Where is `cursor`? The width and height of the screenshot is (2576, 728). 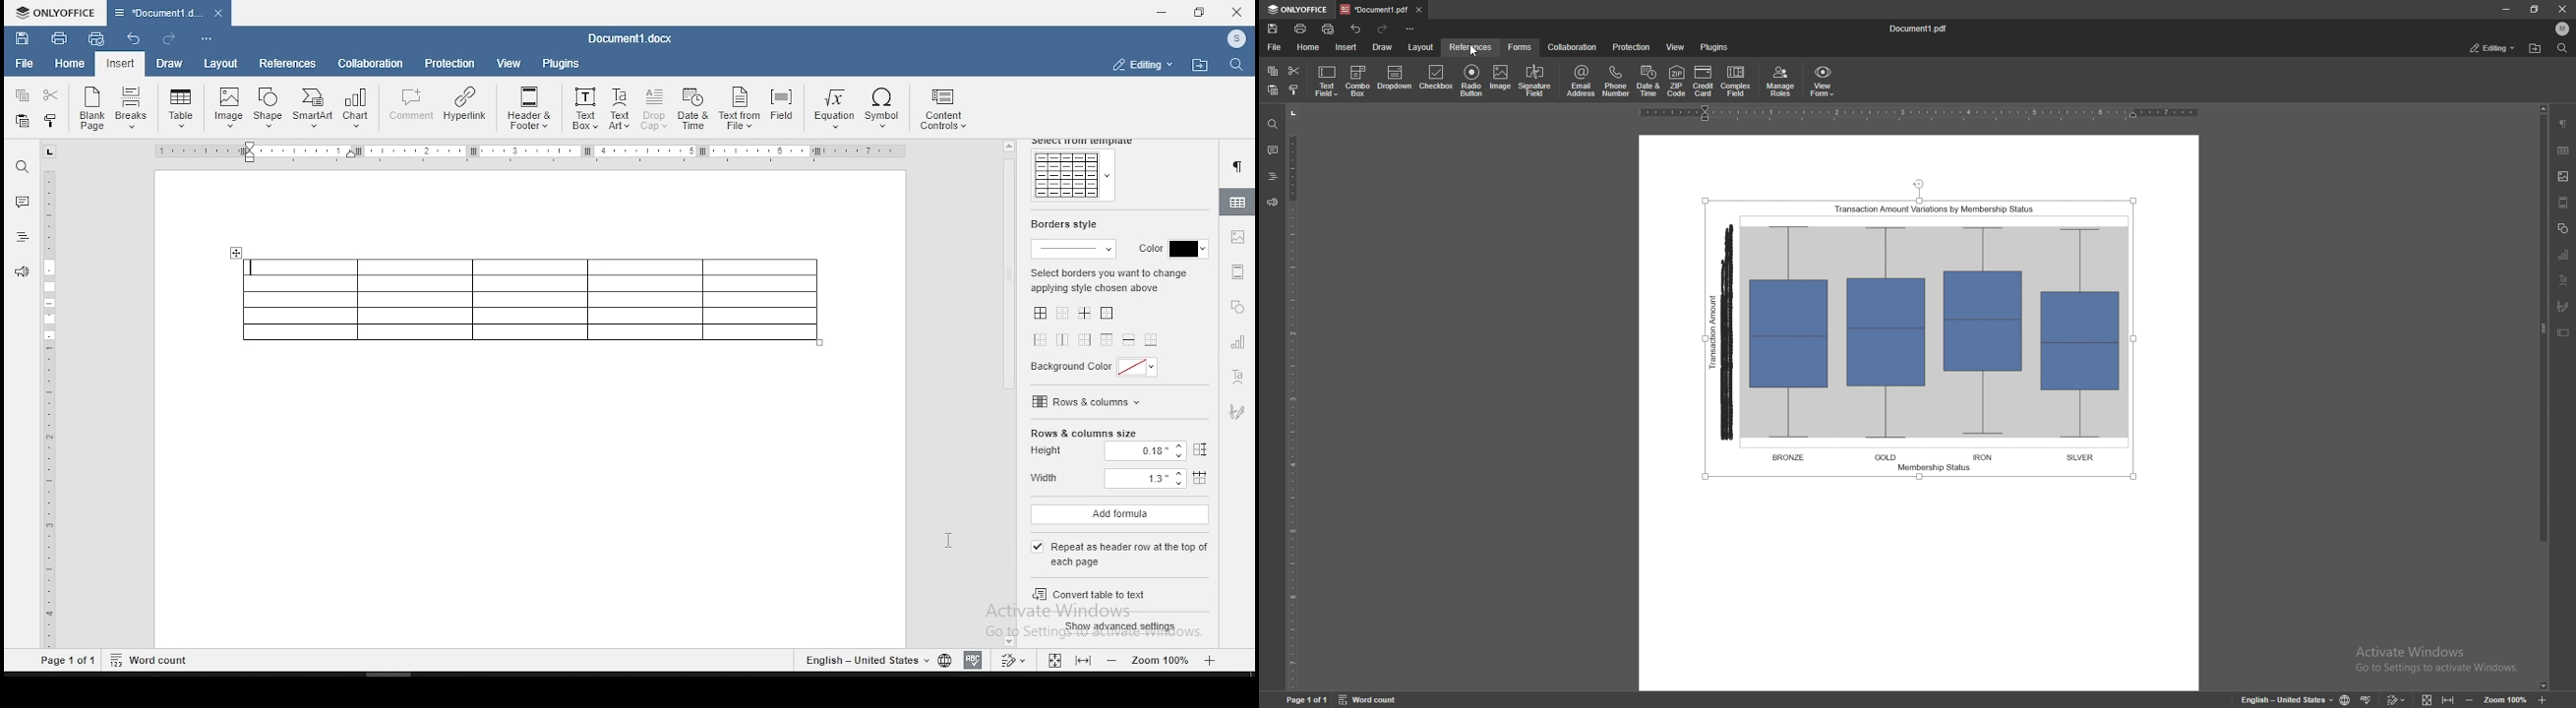
cursor is located at coordinates (1471, 51).